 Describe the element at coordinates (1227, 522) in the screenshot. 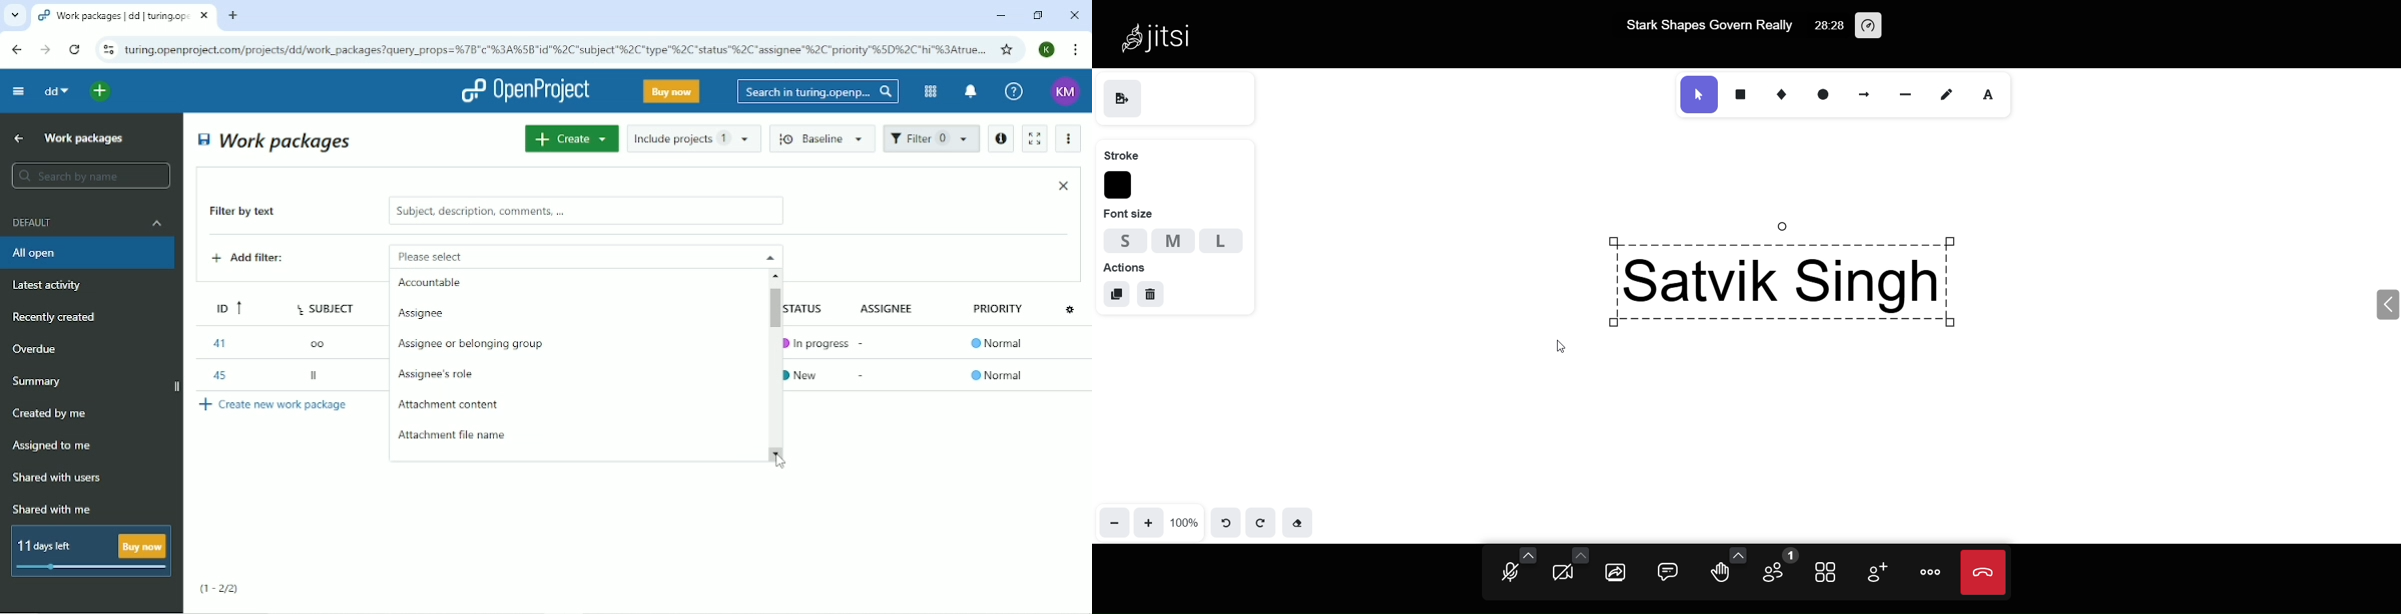

I see `undo` at that location.